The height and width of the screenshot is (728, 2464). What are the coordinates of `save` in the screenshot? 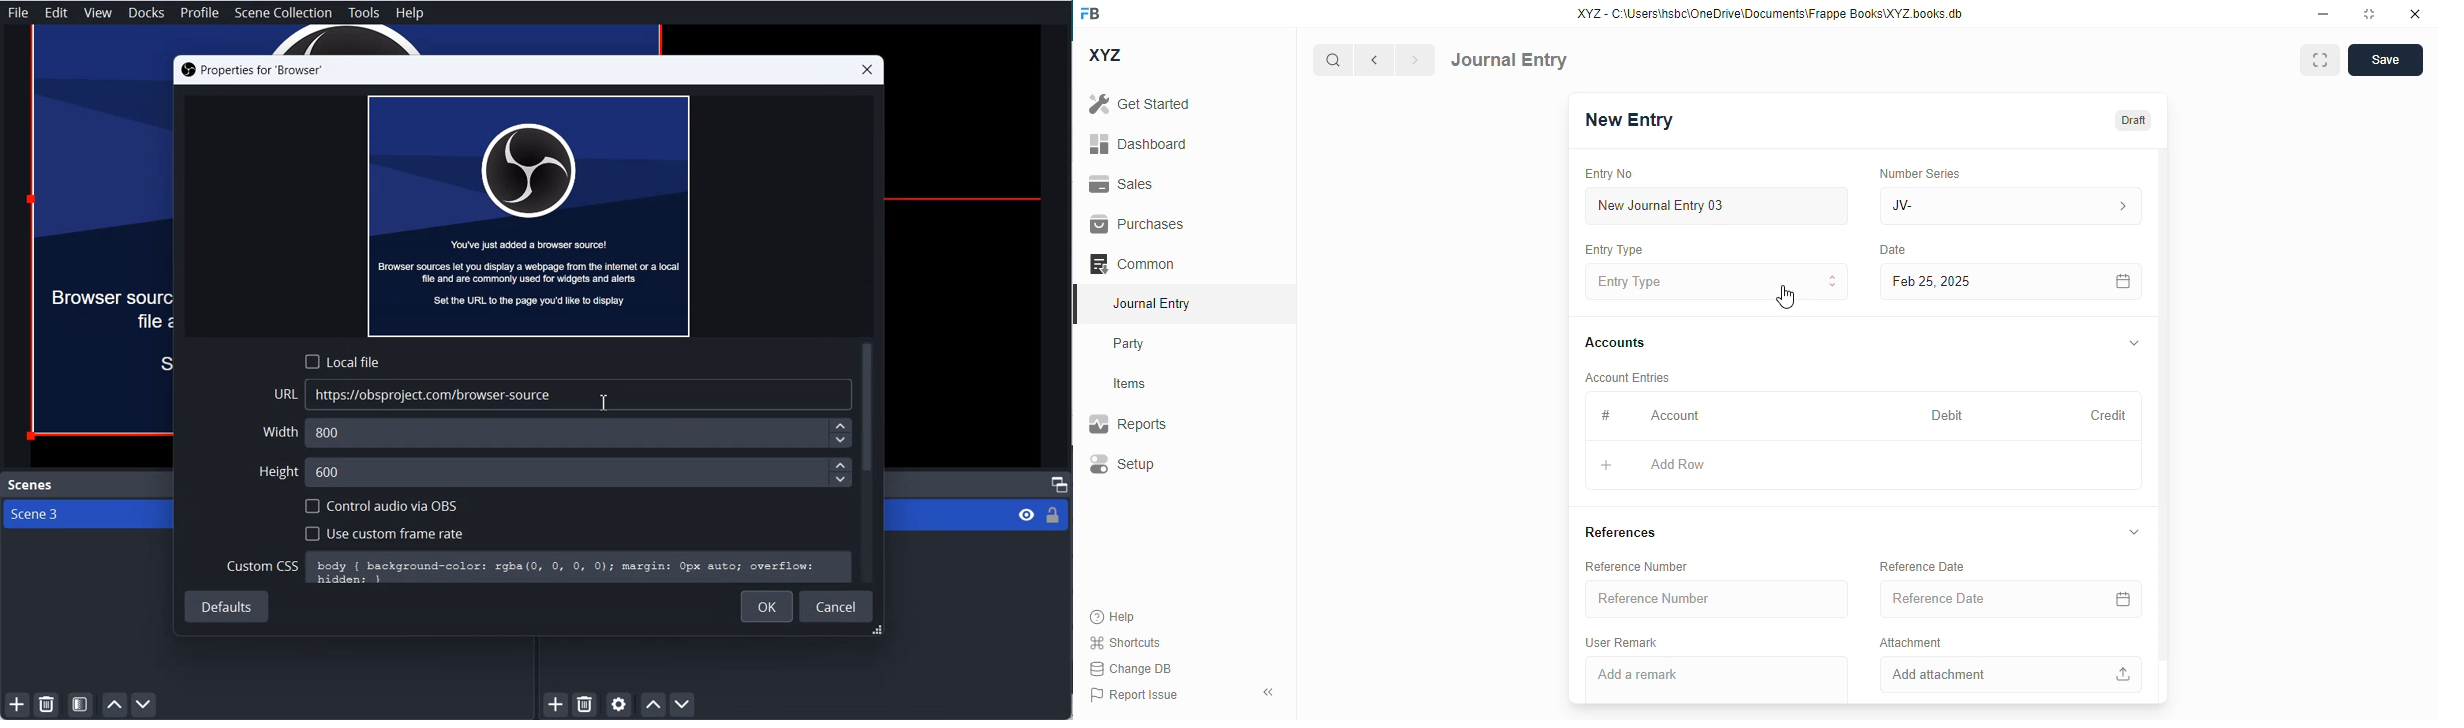 It's located at (2386, 60).